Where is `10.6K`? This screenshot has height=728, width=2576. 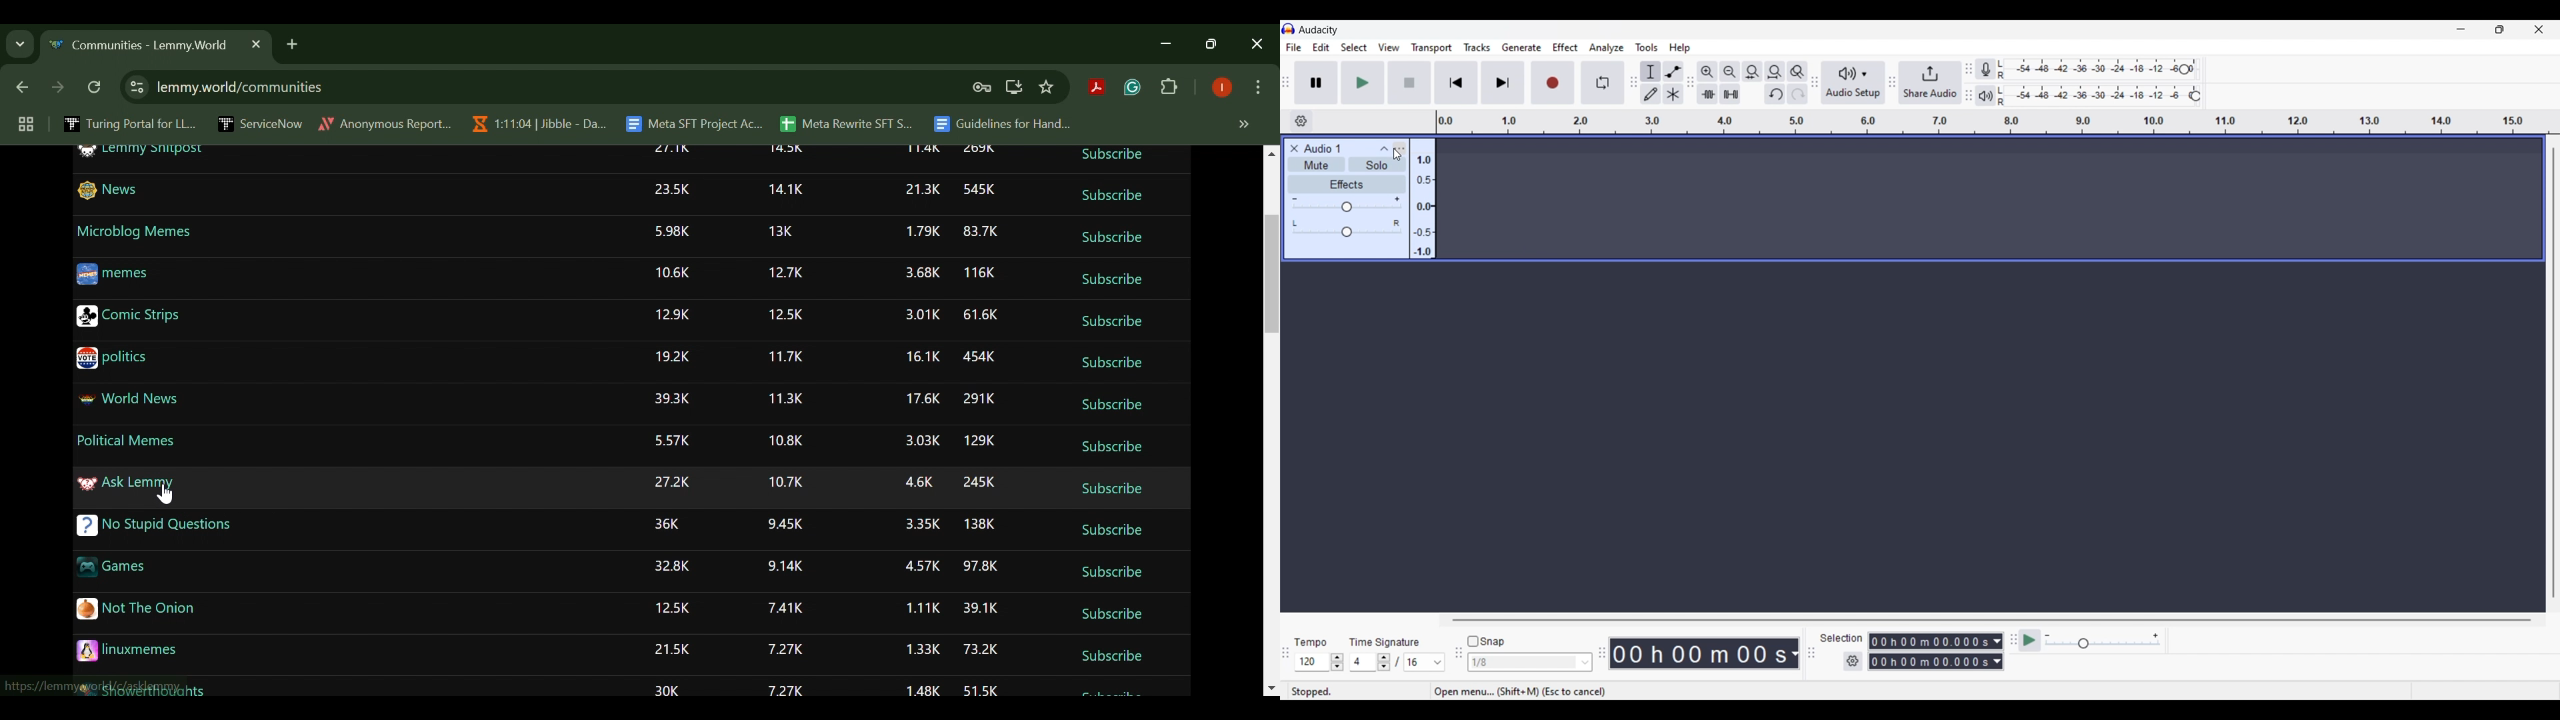 10.6K is located at coordinates (671, 273).